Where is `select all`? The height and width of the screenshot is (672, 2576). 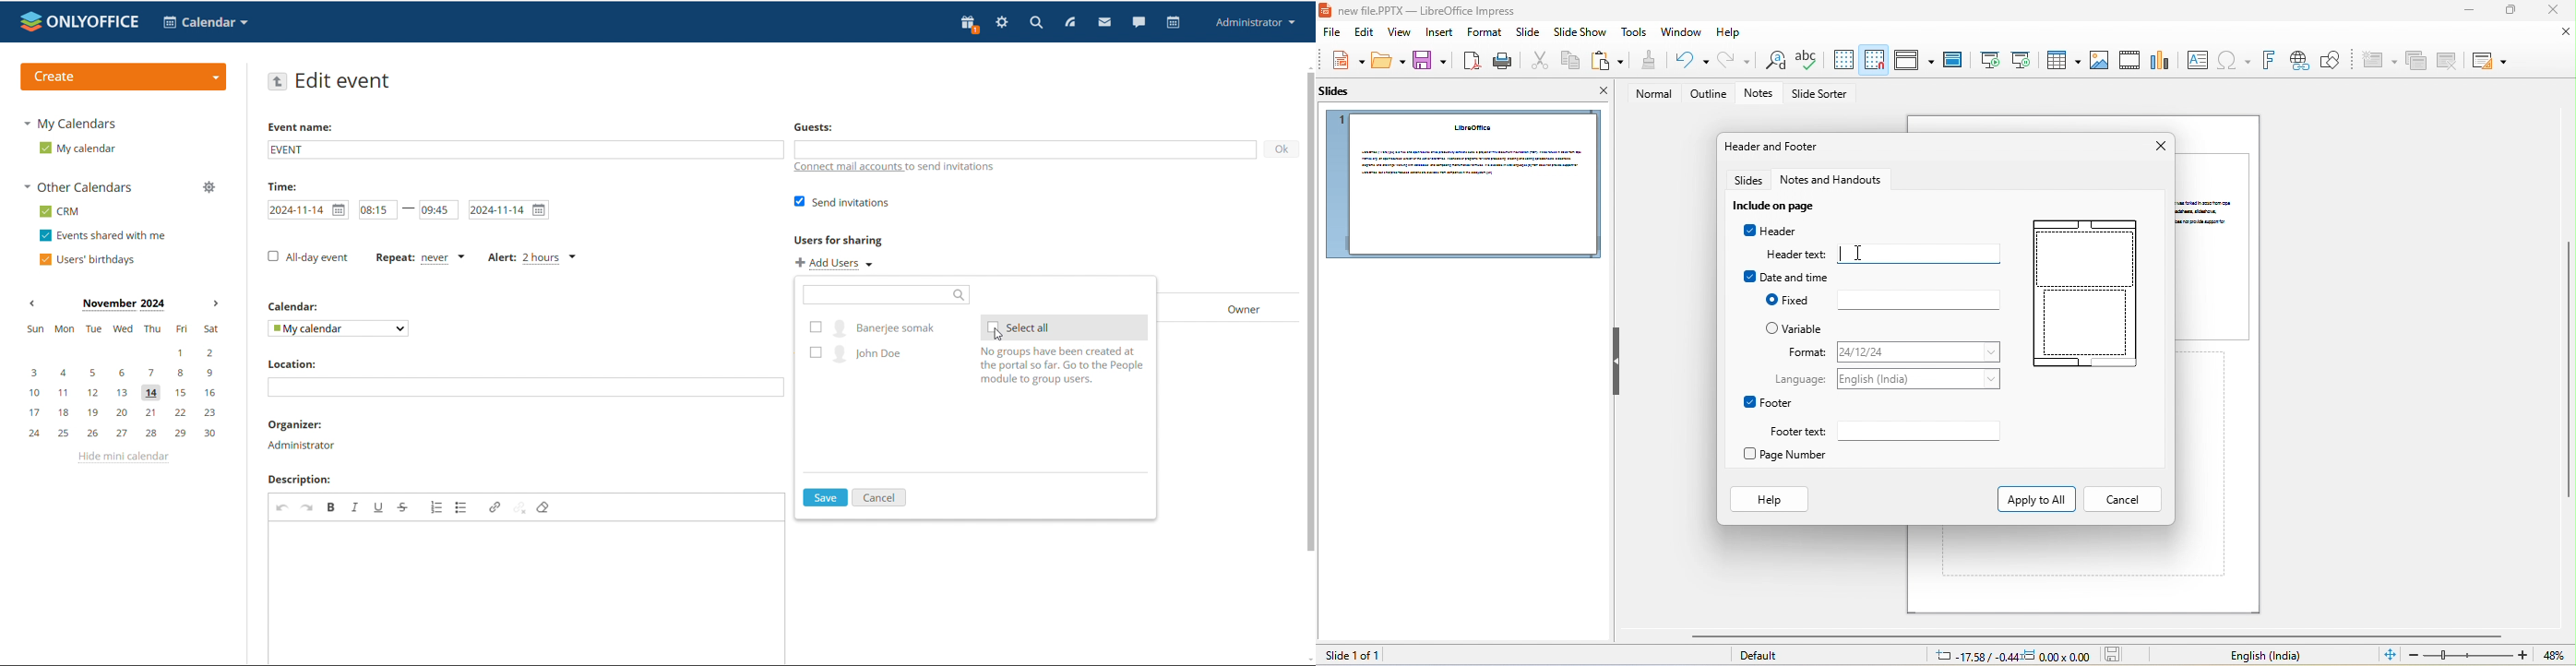
select all is located at coordinates (1065, 327).